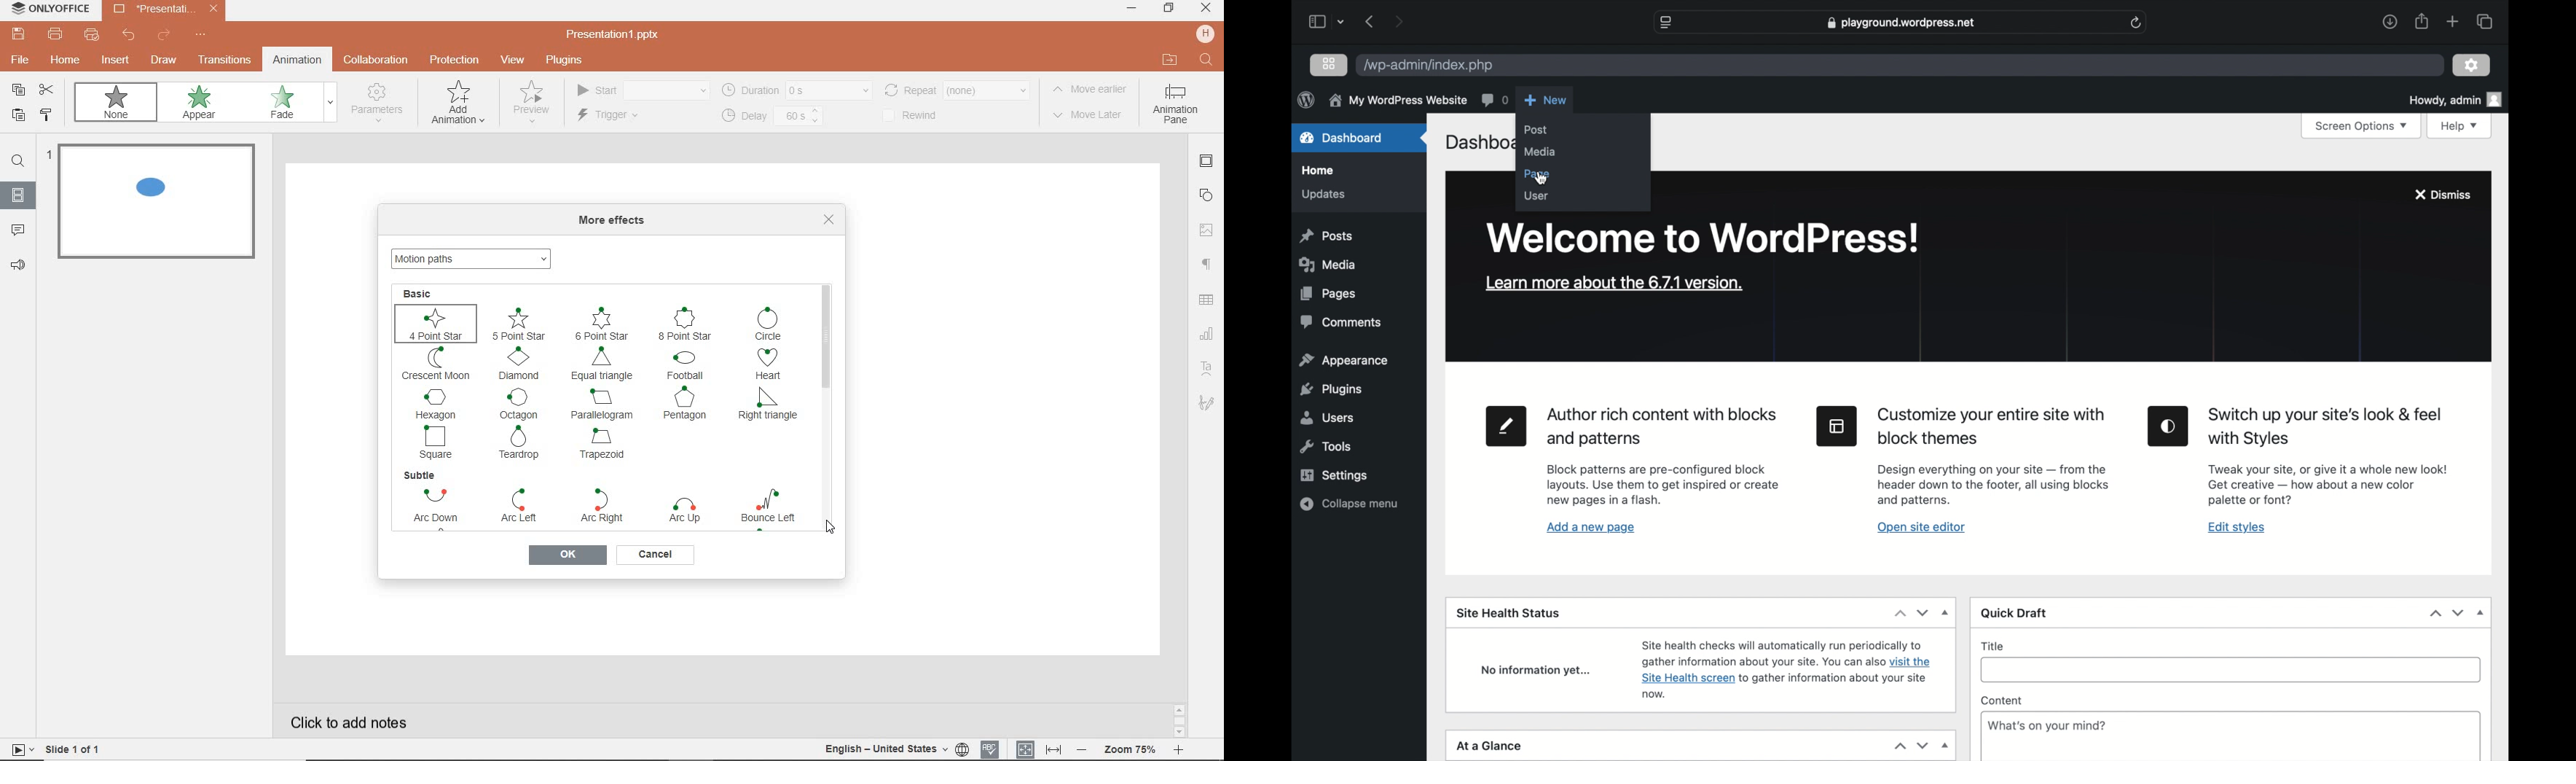  Describe the element at coordinates (690, 366) in the screenshot. I see `FOOTBALL` at that location.